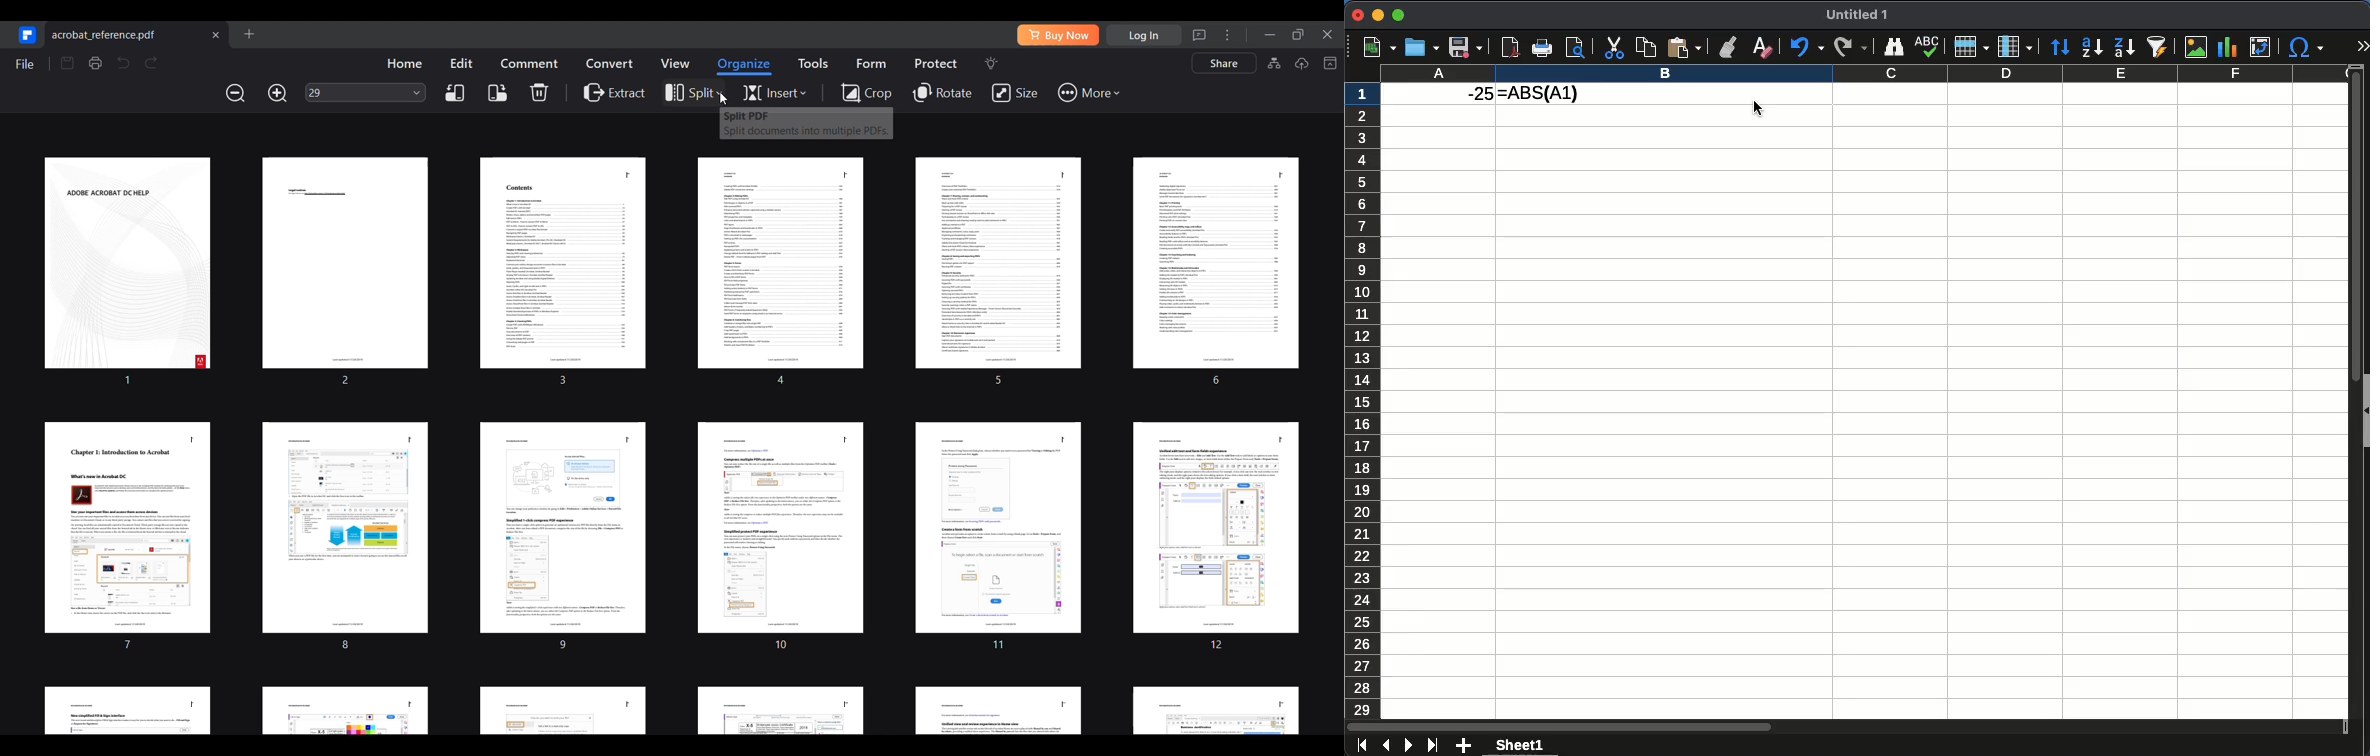 This screenshot has height=756, width=2380. What do you see at coordinates (1227, 34) in the screenshot?
I see `More settings` at bounding box center [1227, 34].